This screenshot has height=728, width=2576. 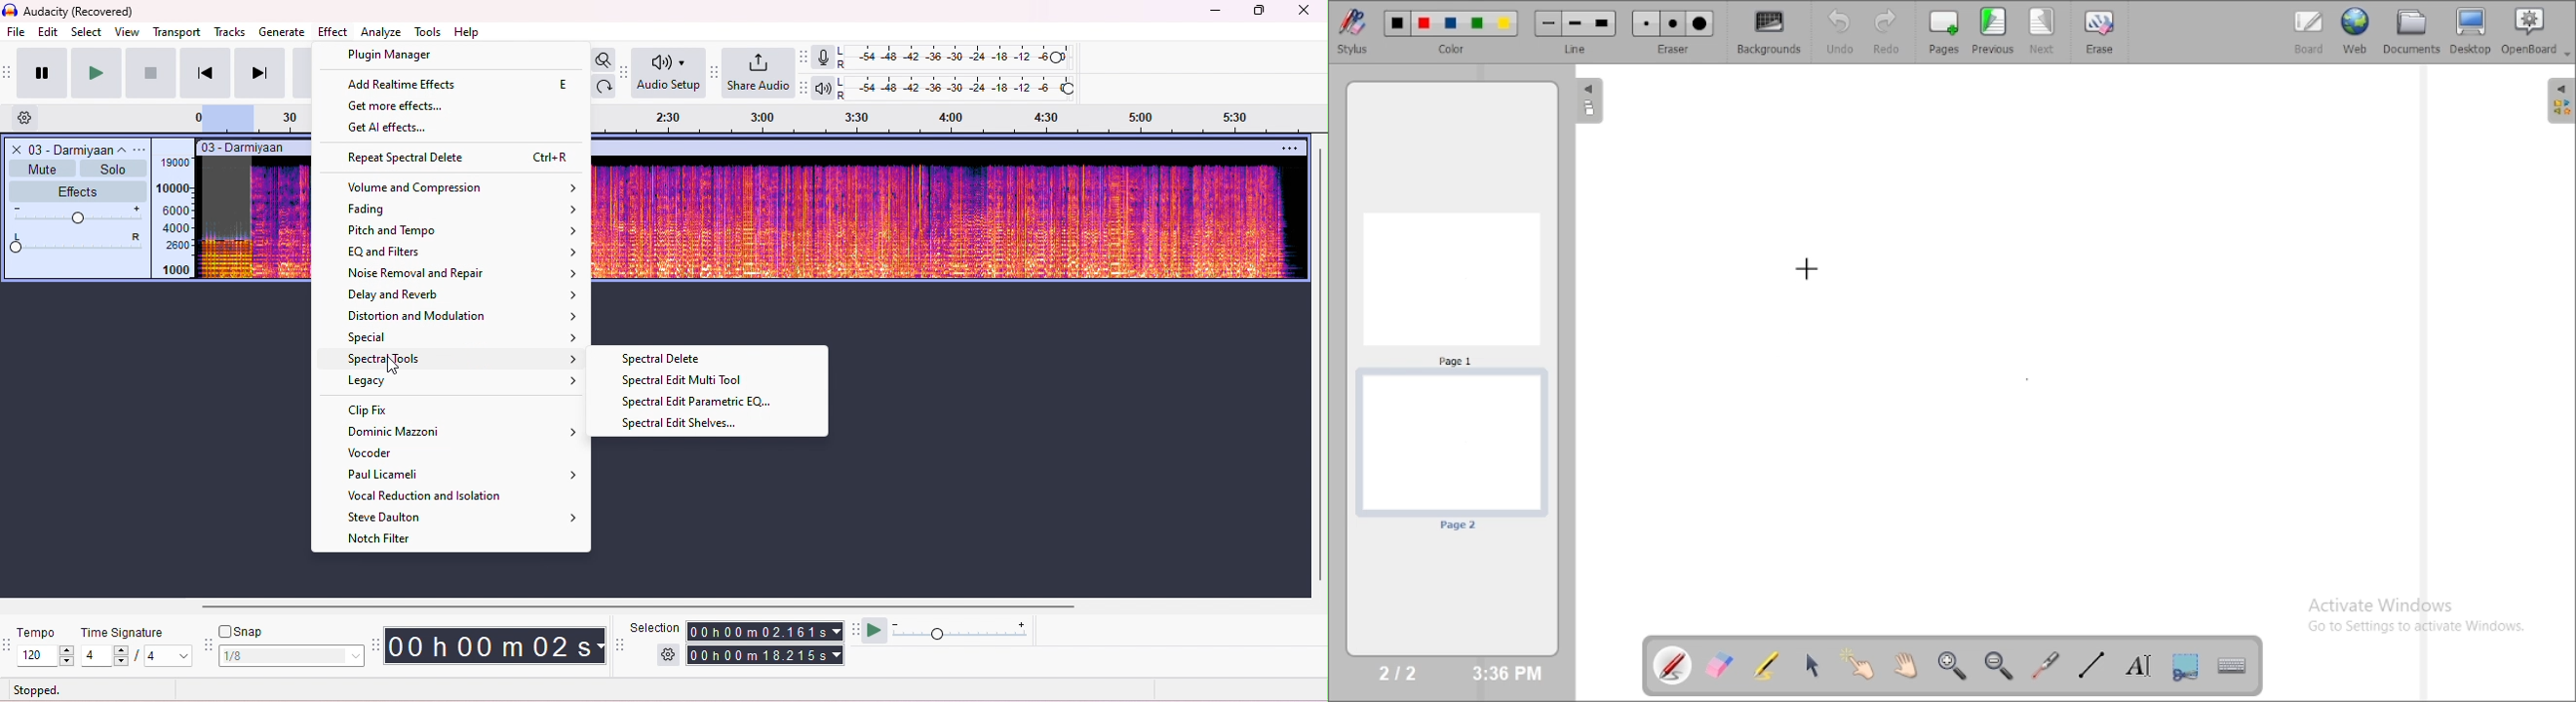 I want to click on The library, so click(x=2560, y=99).